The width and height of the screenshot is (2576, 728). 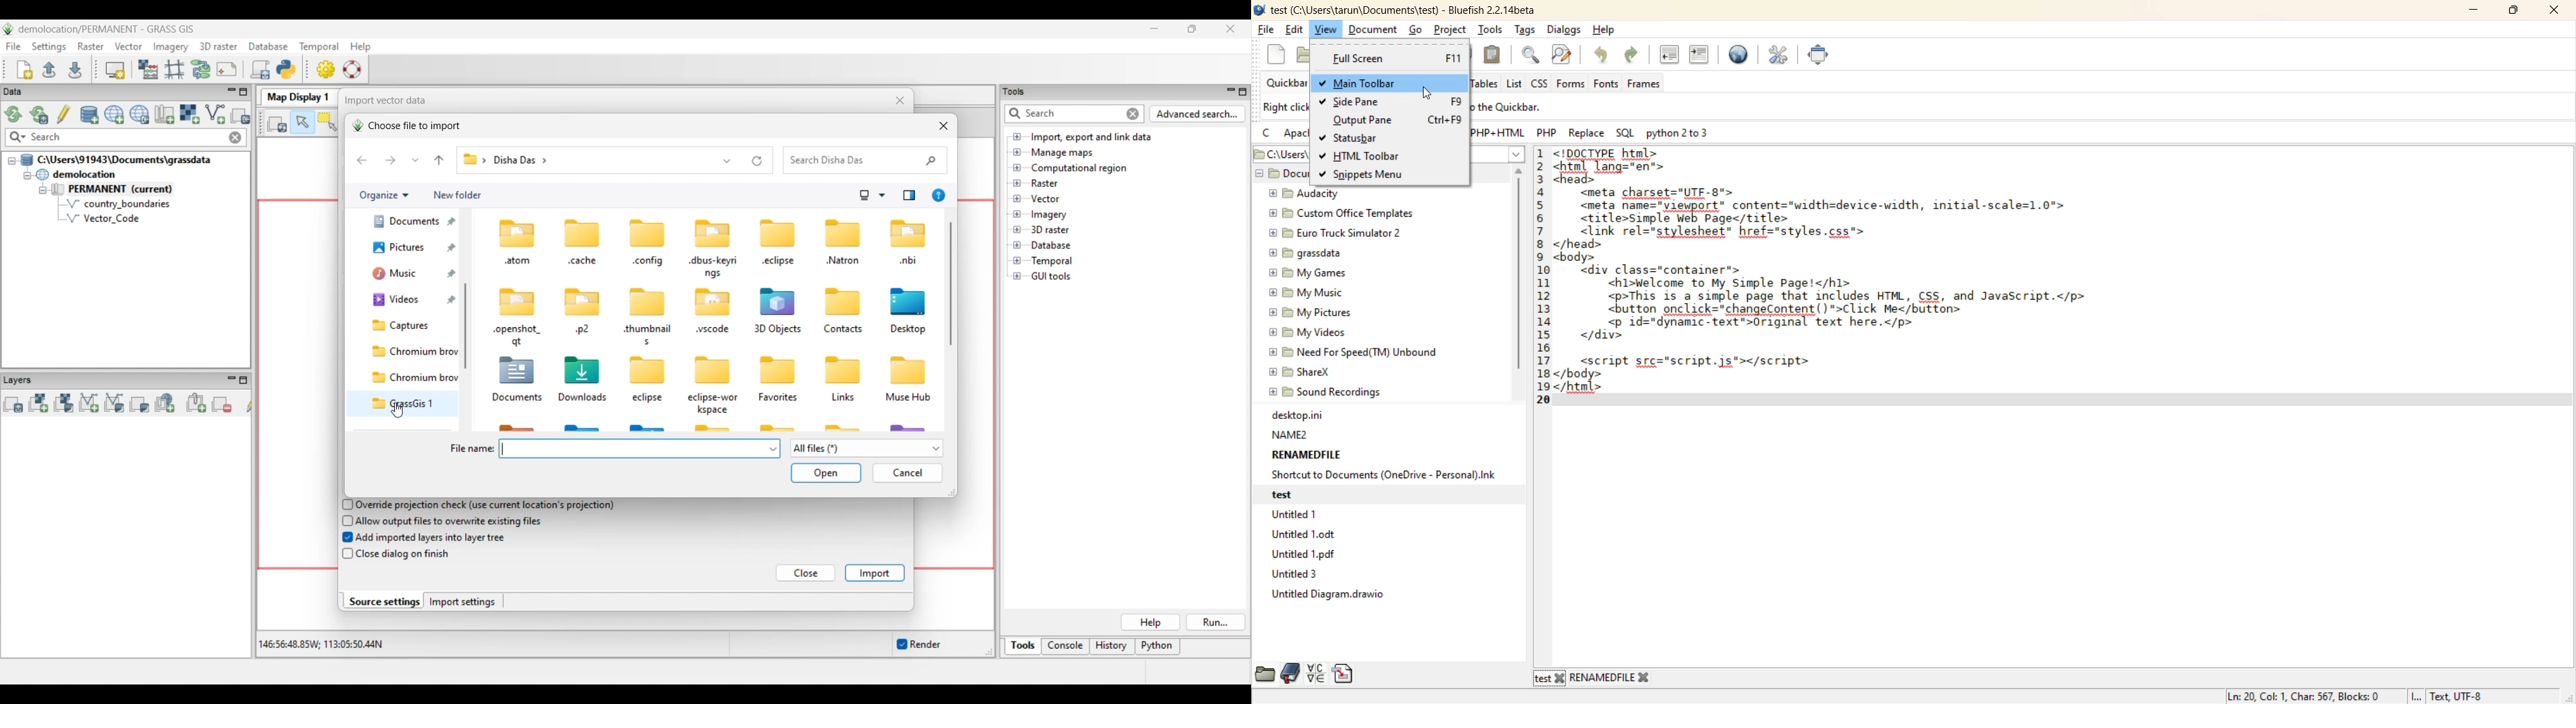 I want to click on fonts, so click(x=1609, y=84).